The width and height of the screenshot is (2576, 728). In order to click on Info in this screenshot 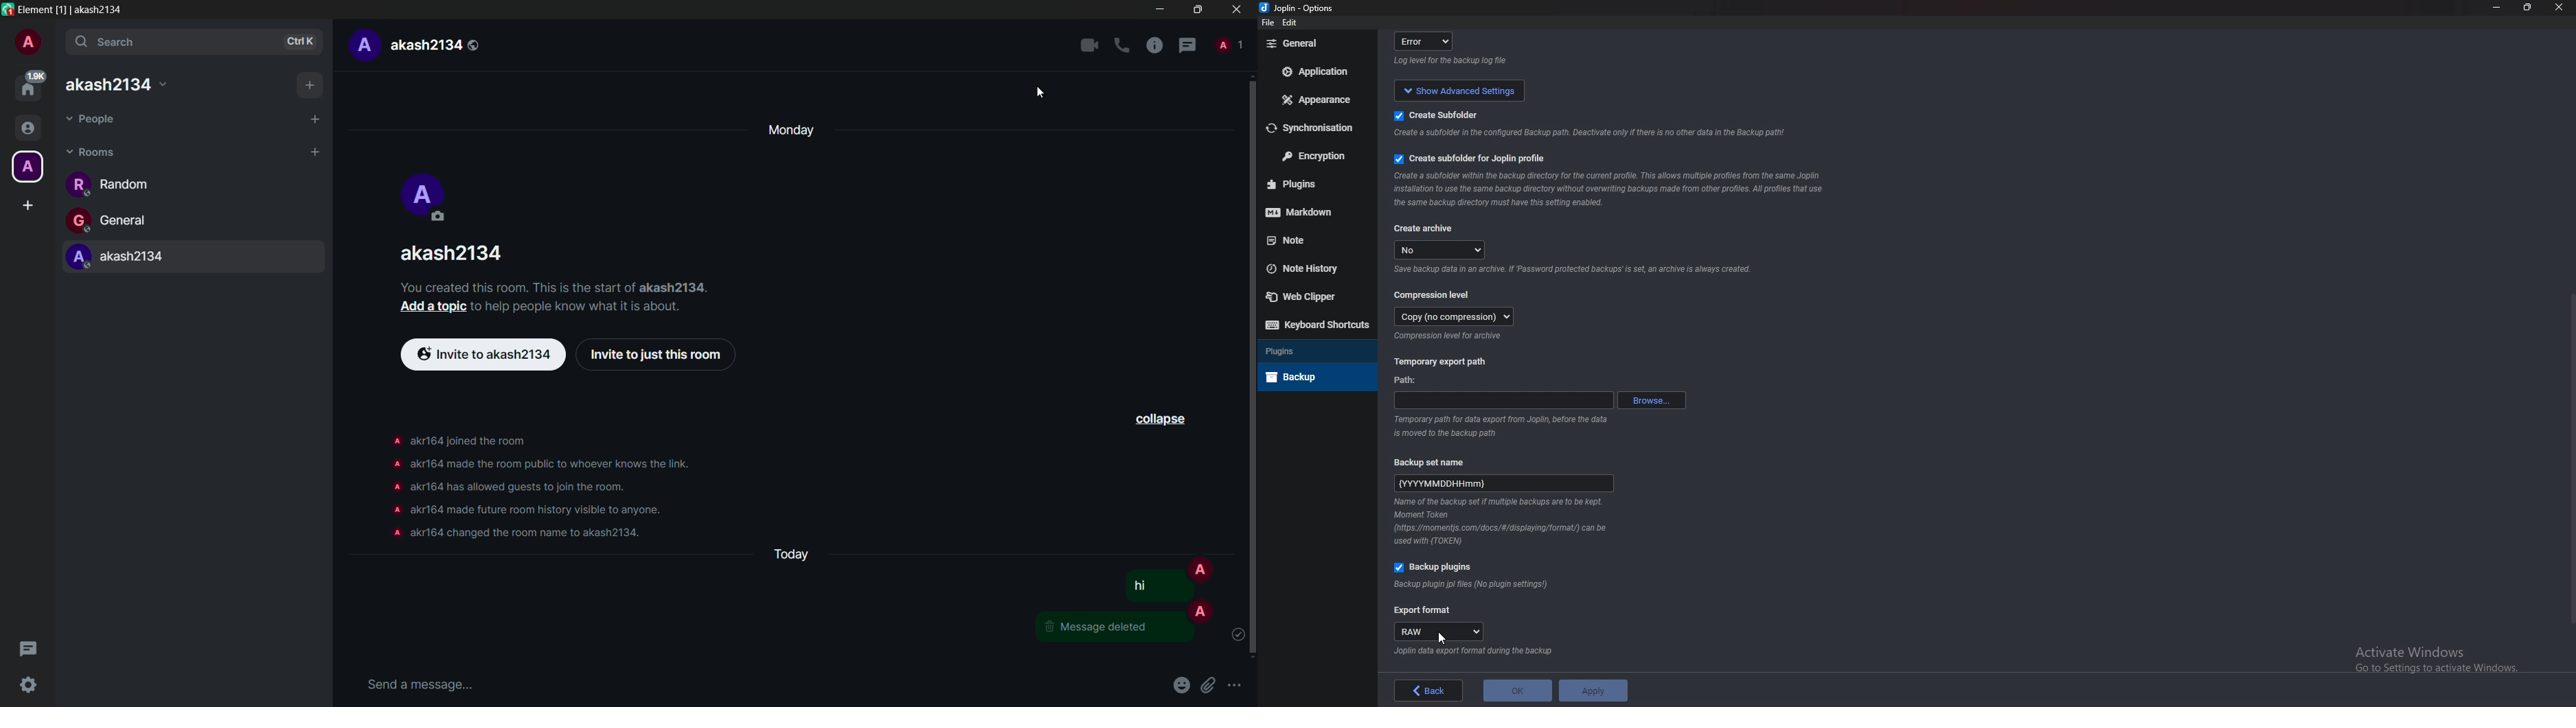, I will do `click(1472, 651)`.